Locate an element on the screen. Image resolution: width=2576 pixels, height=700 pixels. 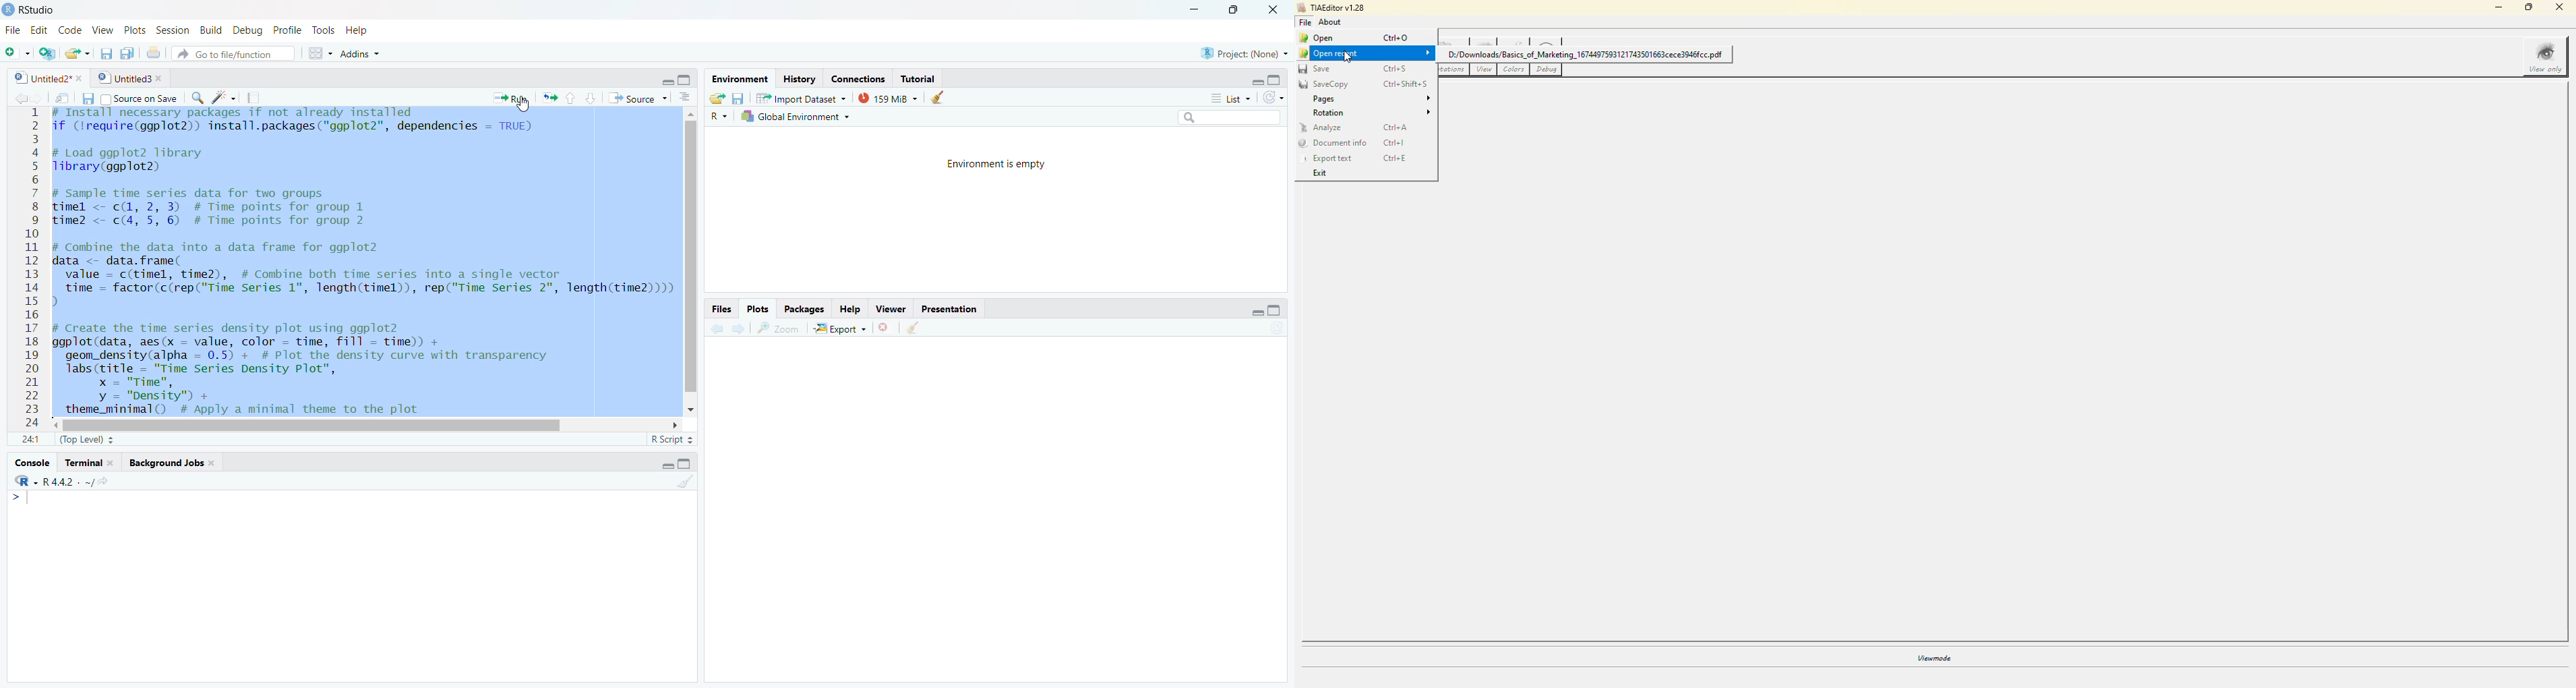
Code Tools is located at coordinates (224, 97).